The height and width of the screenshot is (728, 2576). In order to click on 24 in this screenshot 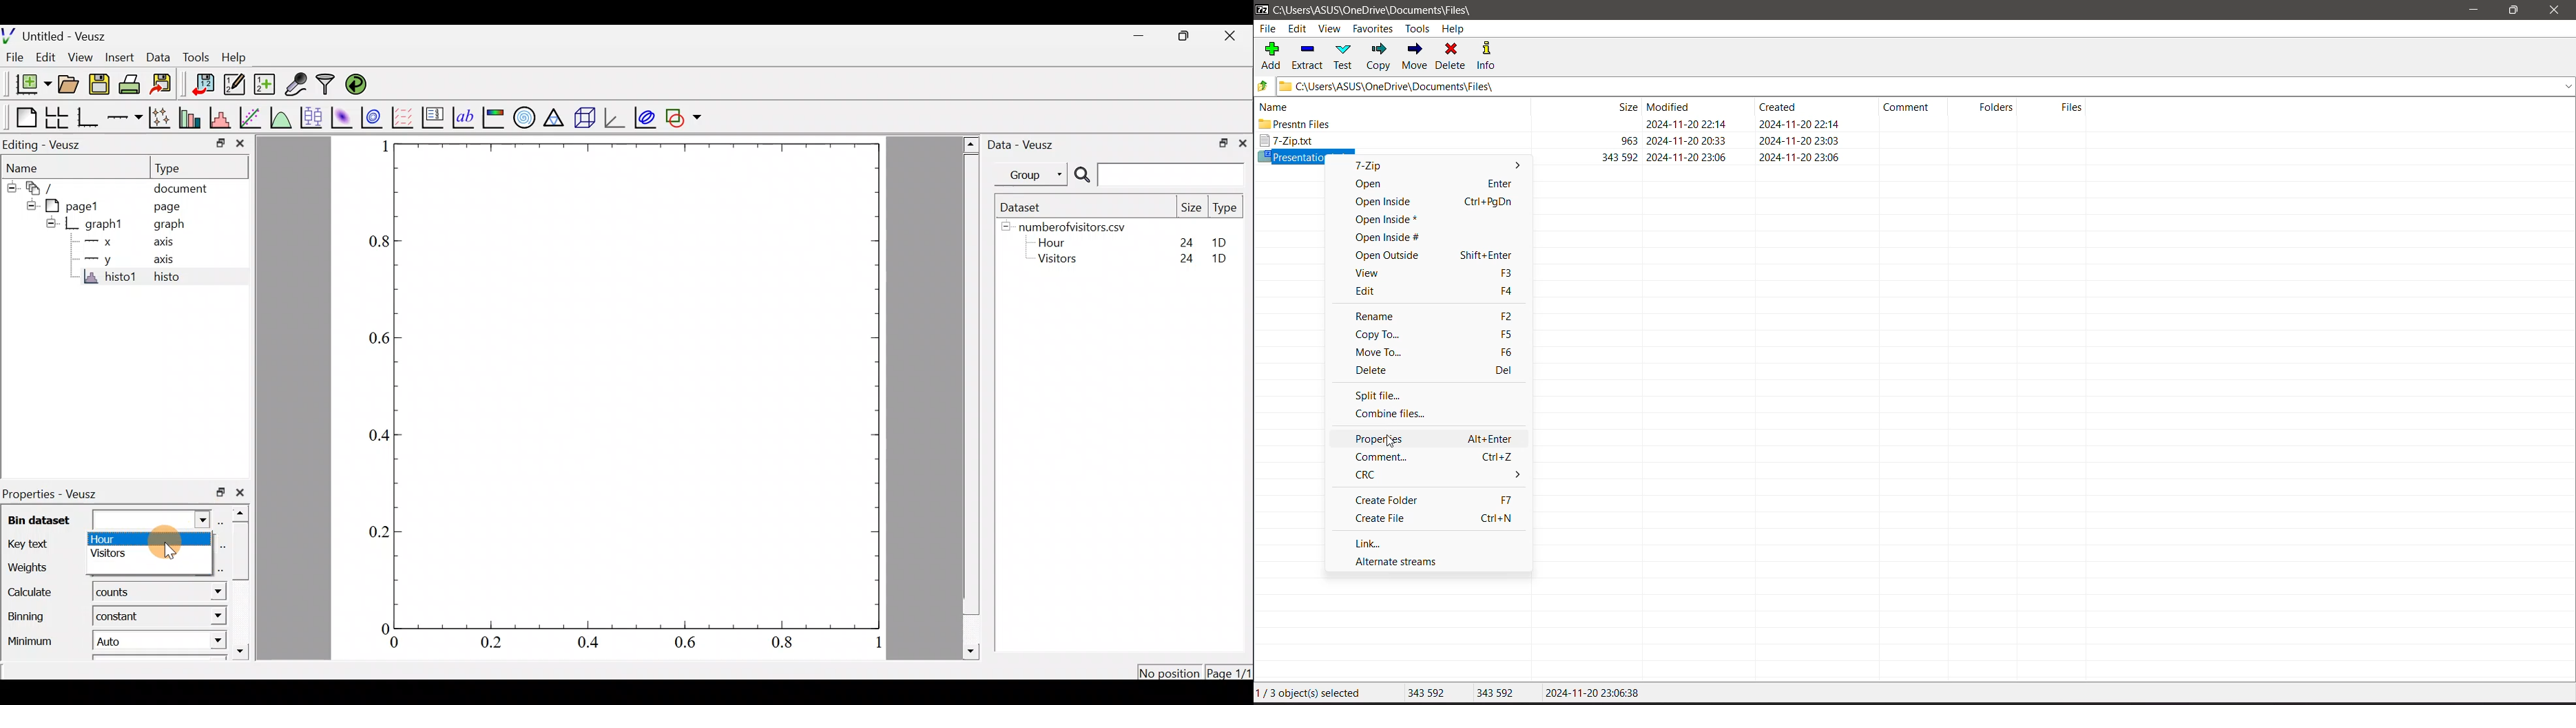, I will do `click(1183, 259)`.